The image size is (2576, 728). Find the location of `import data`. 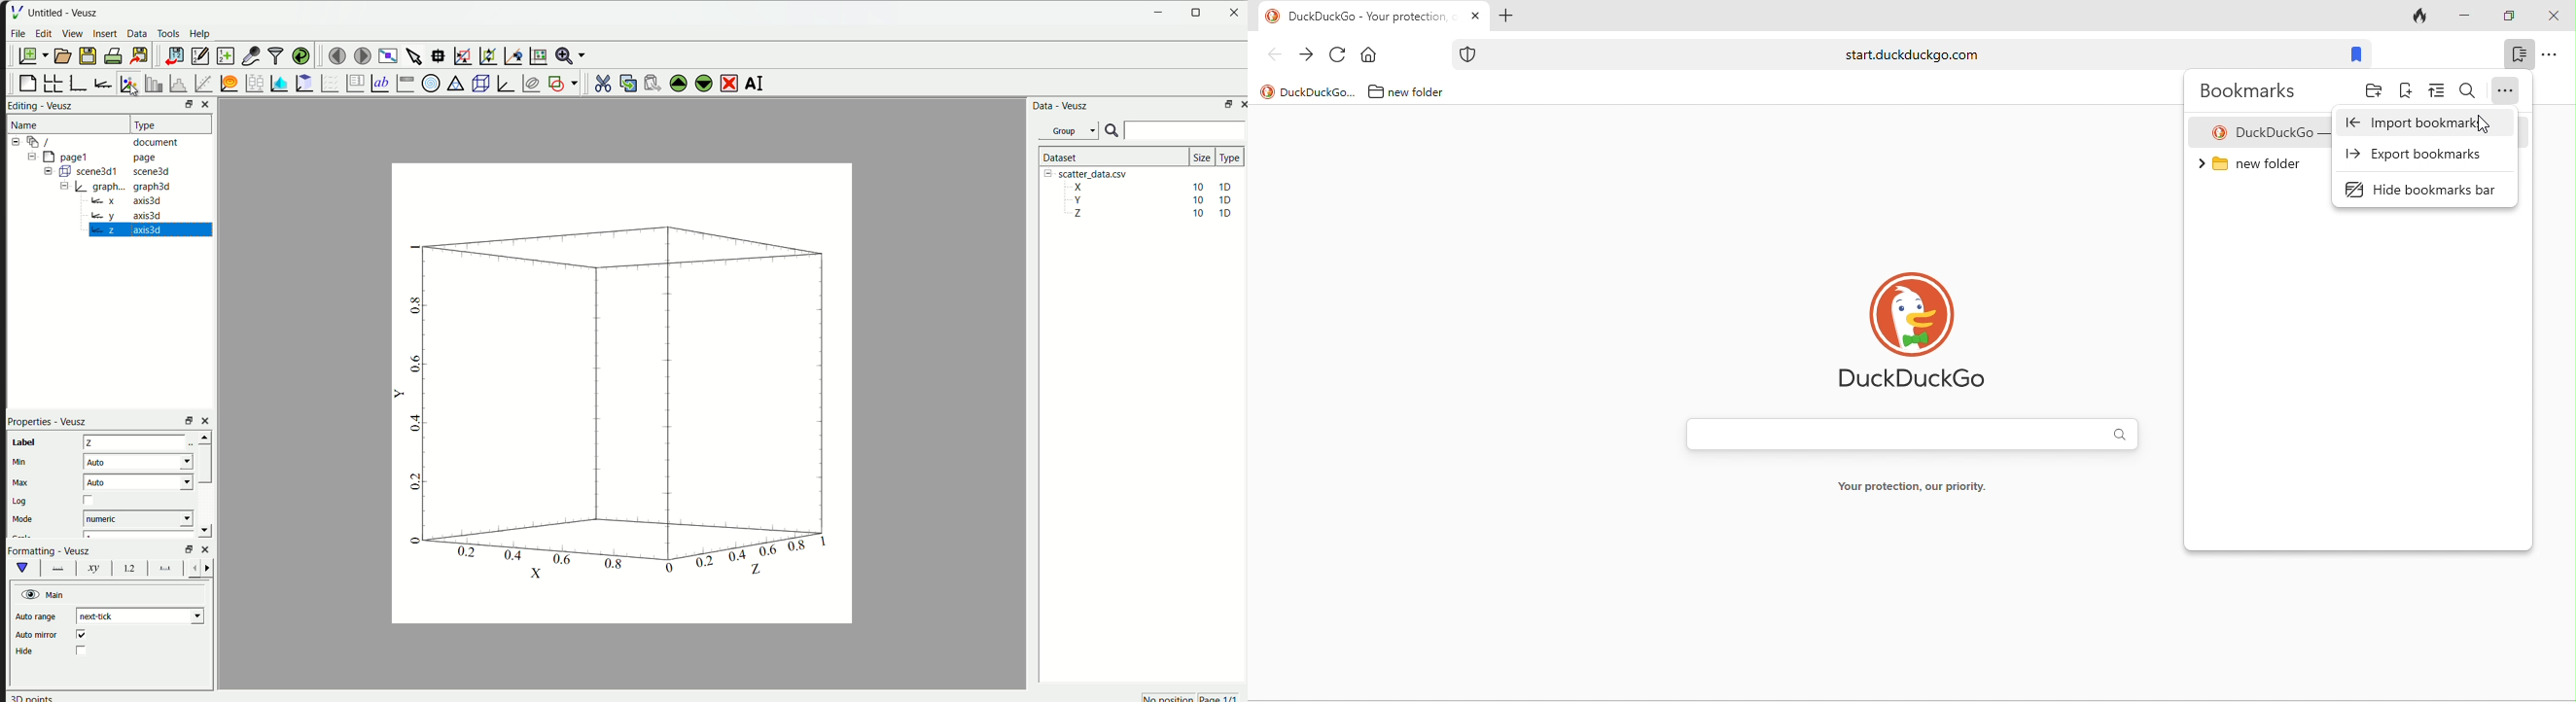

import data is located at coordinates (172, 56).